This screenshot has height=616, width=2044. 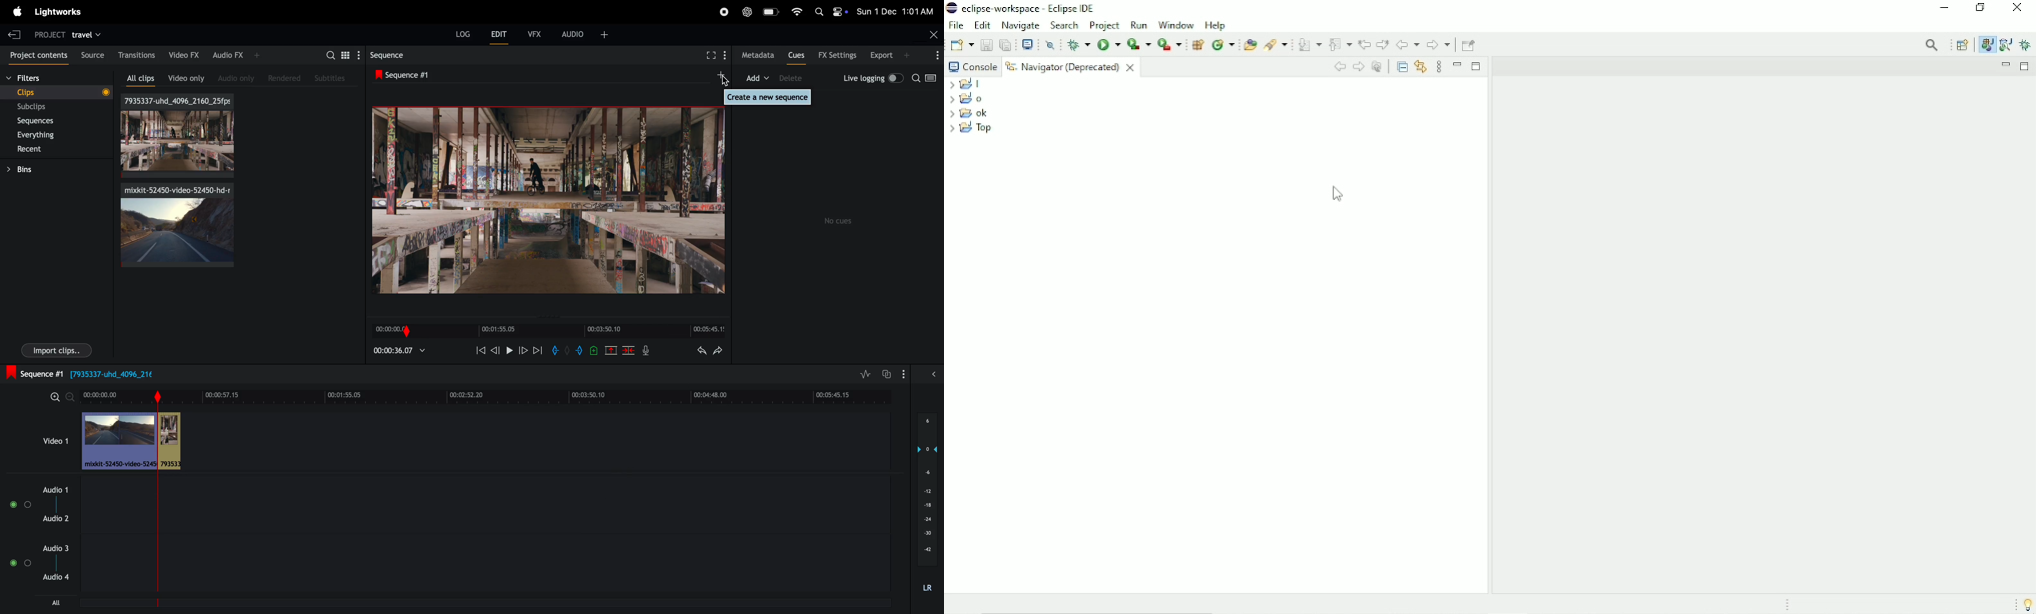 I want to click on Navigator (Deprecated), so click(x=1072, y=67).